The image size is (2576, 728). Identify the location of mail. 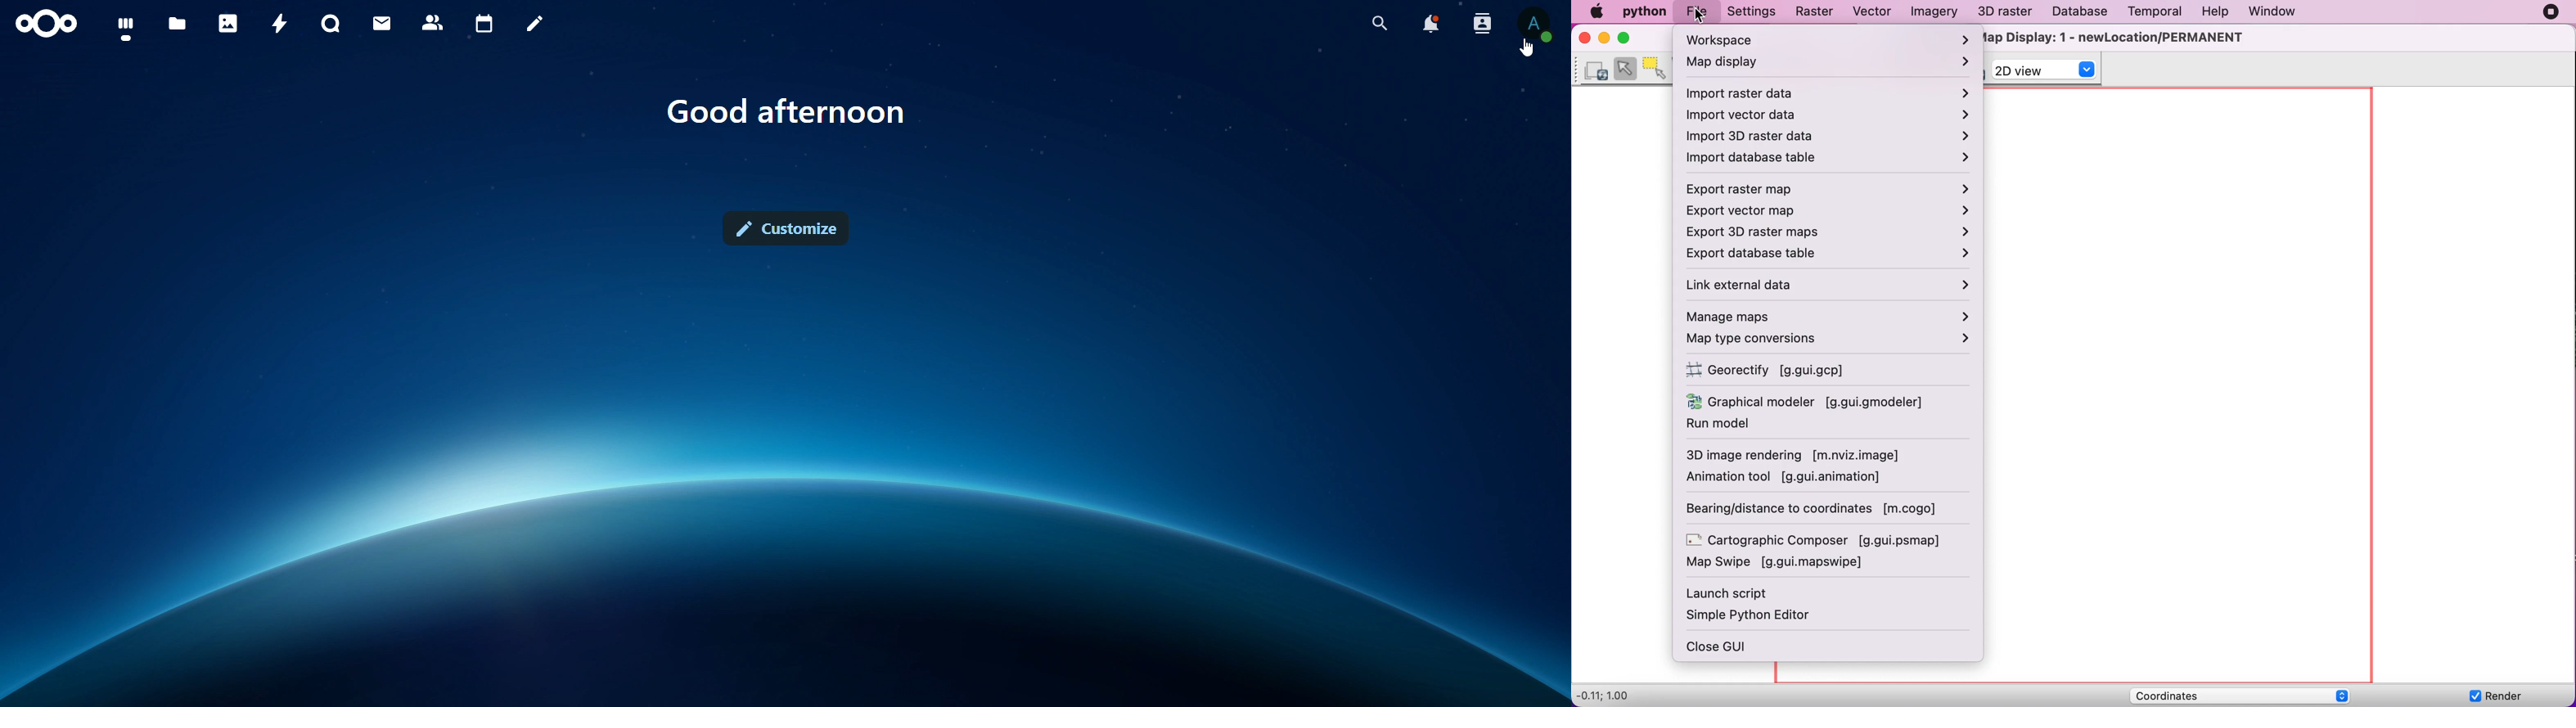
(382, 21).